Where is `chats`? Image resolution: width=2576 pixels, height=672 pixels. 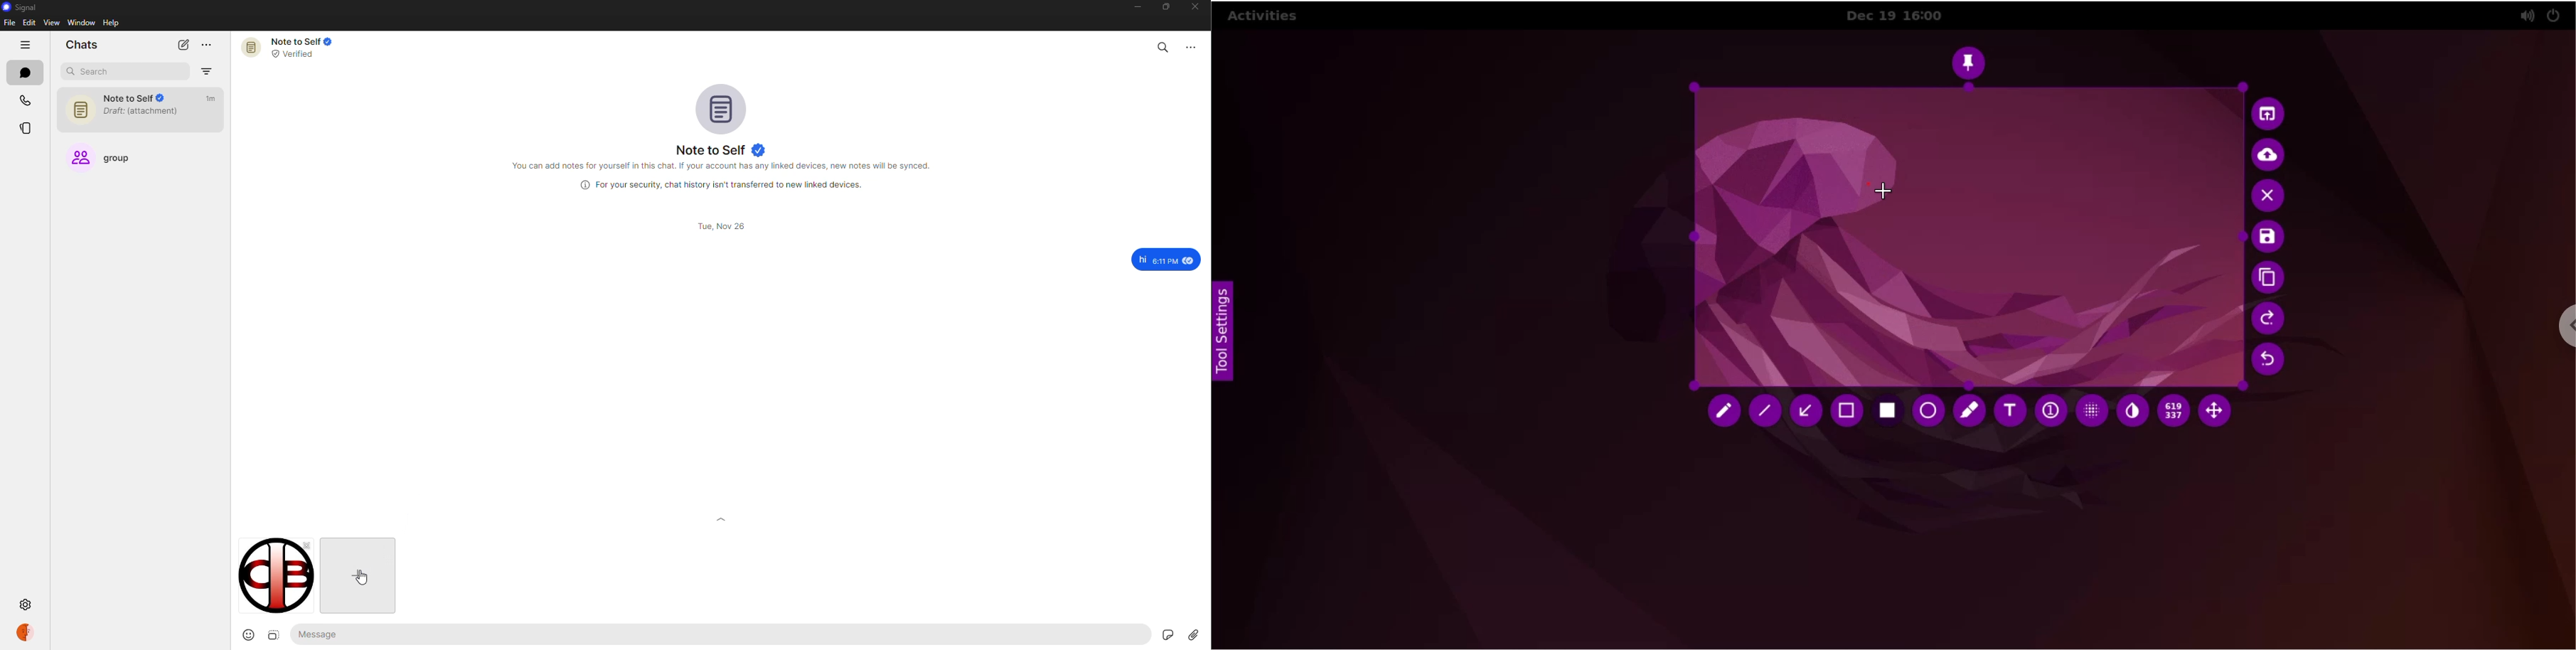
chats is located at coordinates (86, 44).